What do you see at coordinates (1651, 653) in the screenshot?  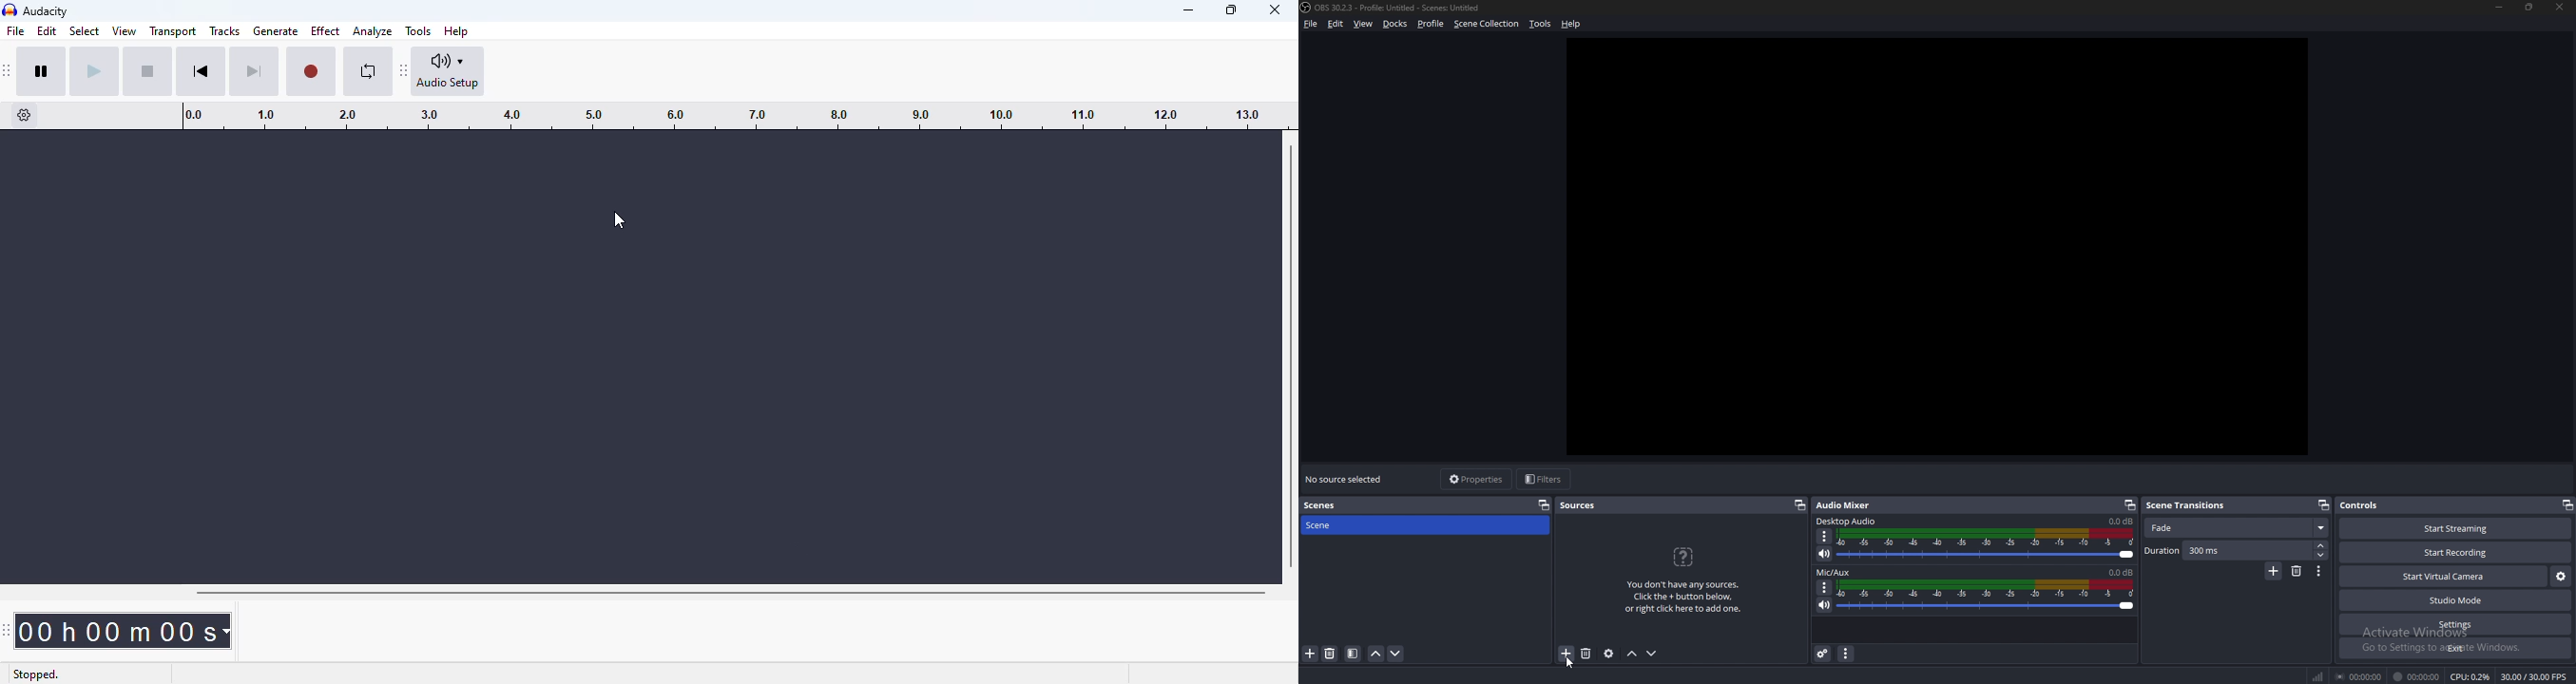 I see `Move sources down` at bounding box center [1651, 653].